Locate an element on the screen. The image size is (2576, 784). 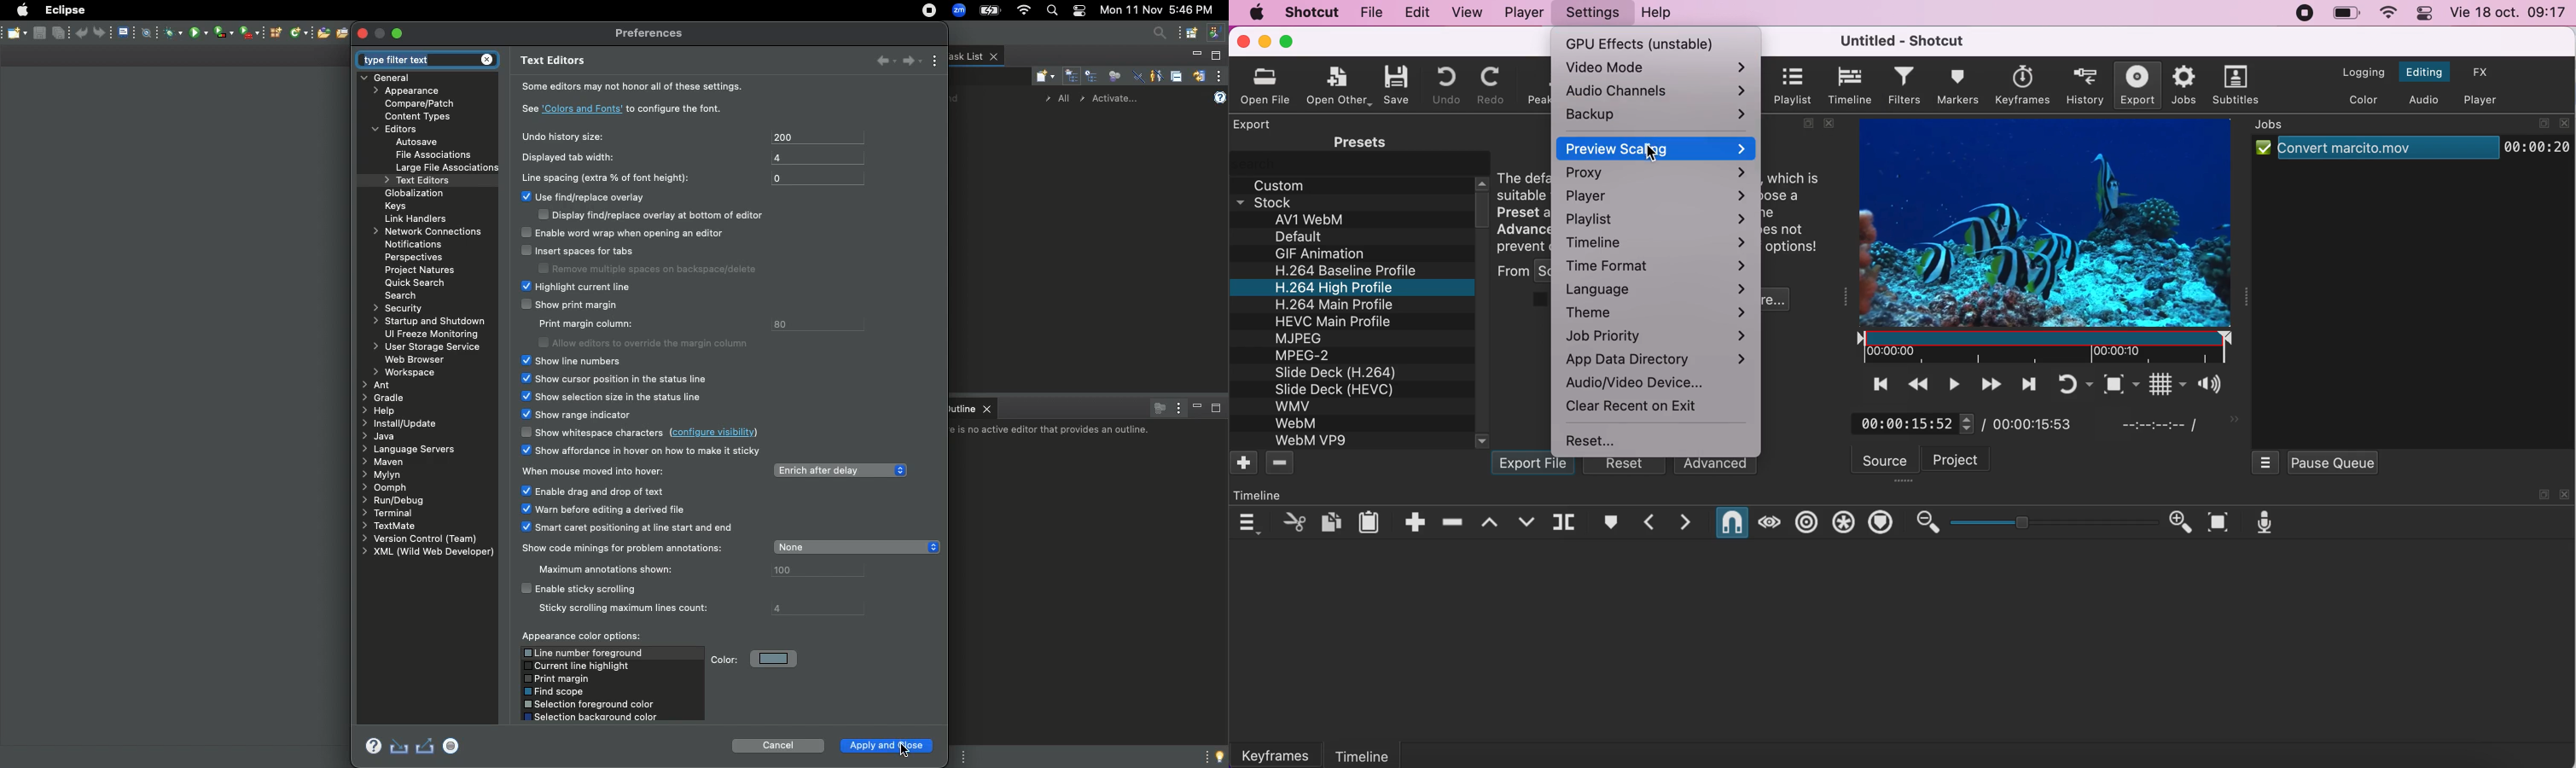
mac logo is located at coordinates (1253, 12).